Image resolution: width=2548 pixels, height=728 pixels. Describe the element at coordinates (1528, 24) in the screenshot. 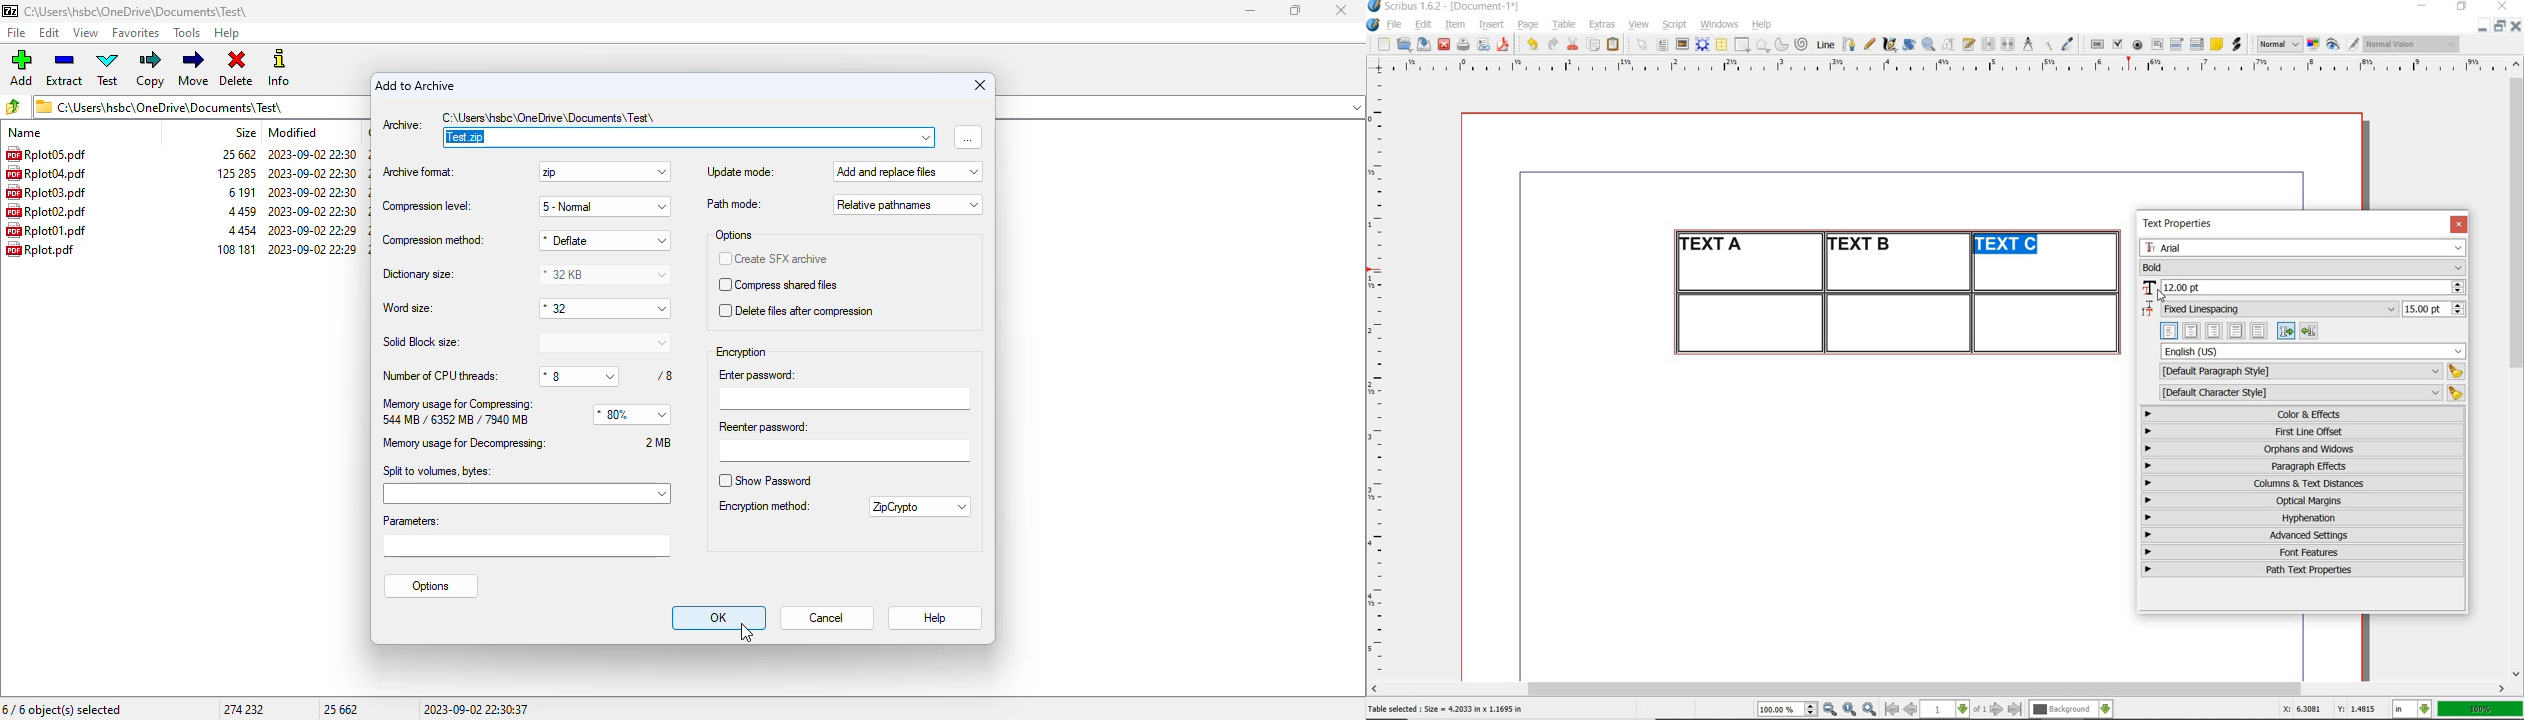

I see `page` at that location.